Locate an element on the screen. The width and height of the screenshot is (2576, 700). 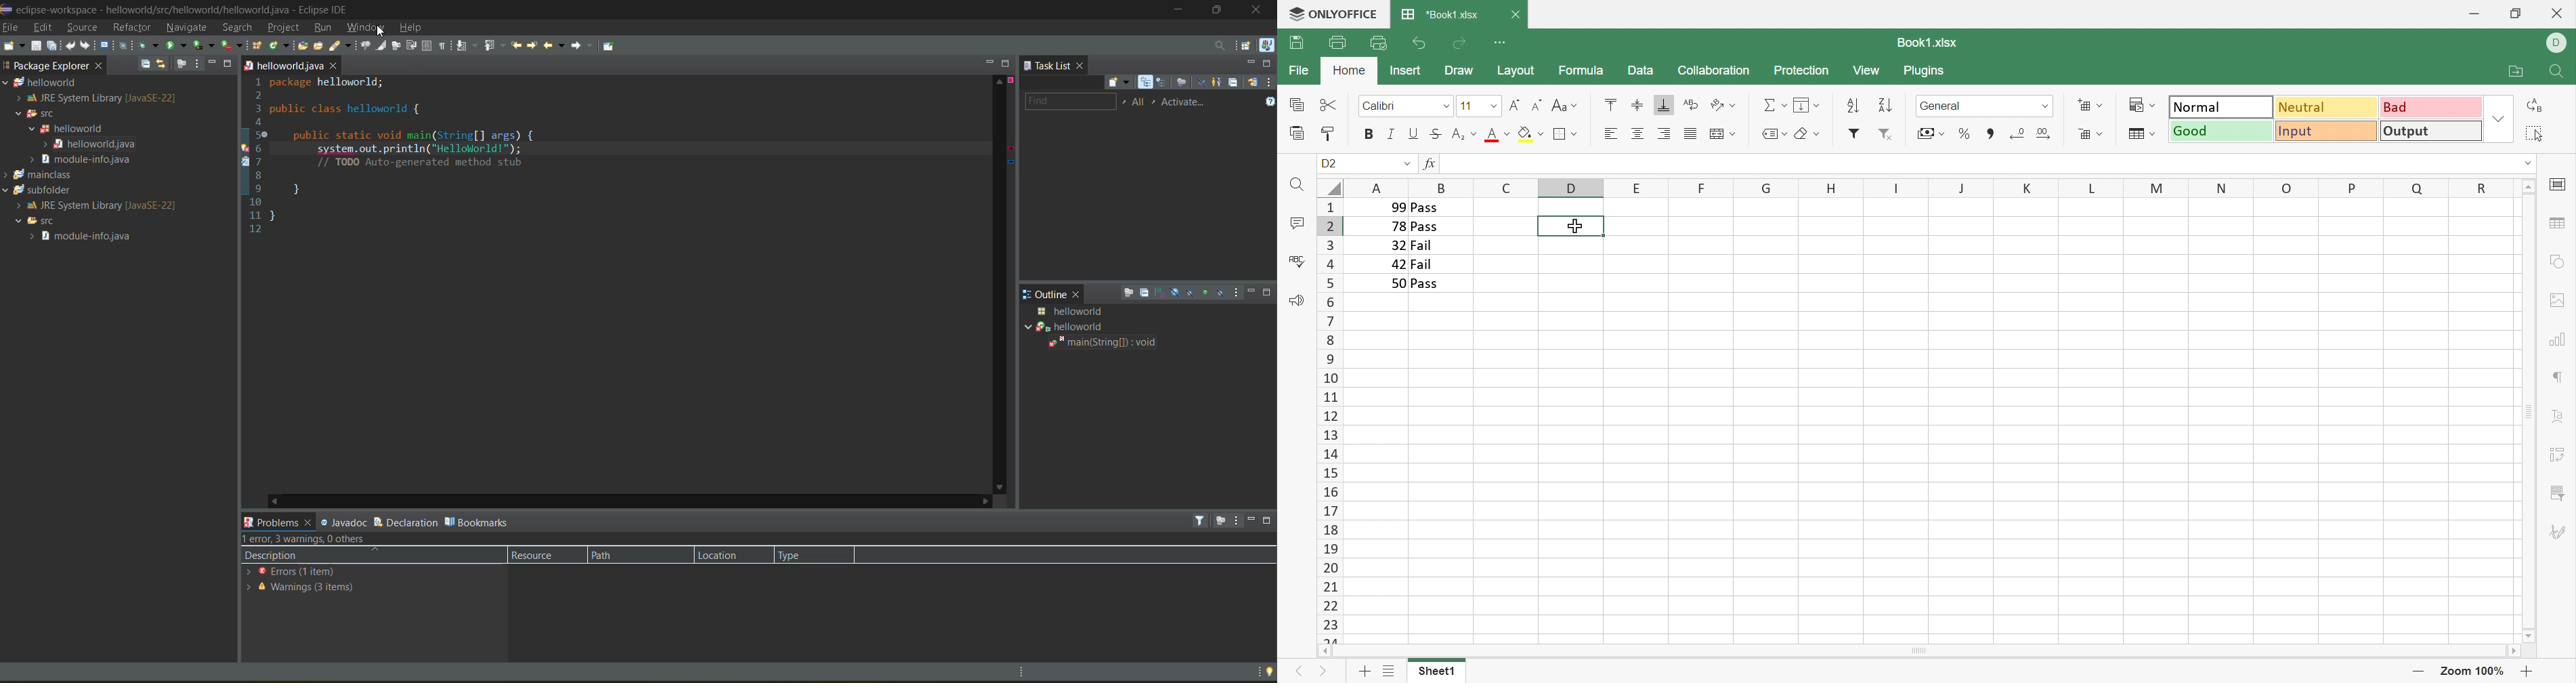
minimize is located at coordinates (989, 62).